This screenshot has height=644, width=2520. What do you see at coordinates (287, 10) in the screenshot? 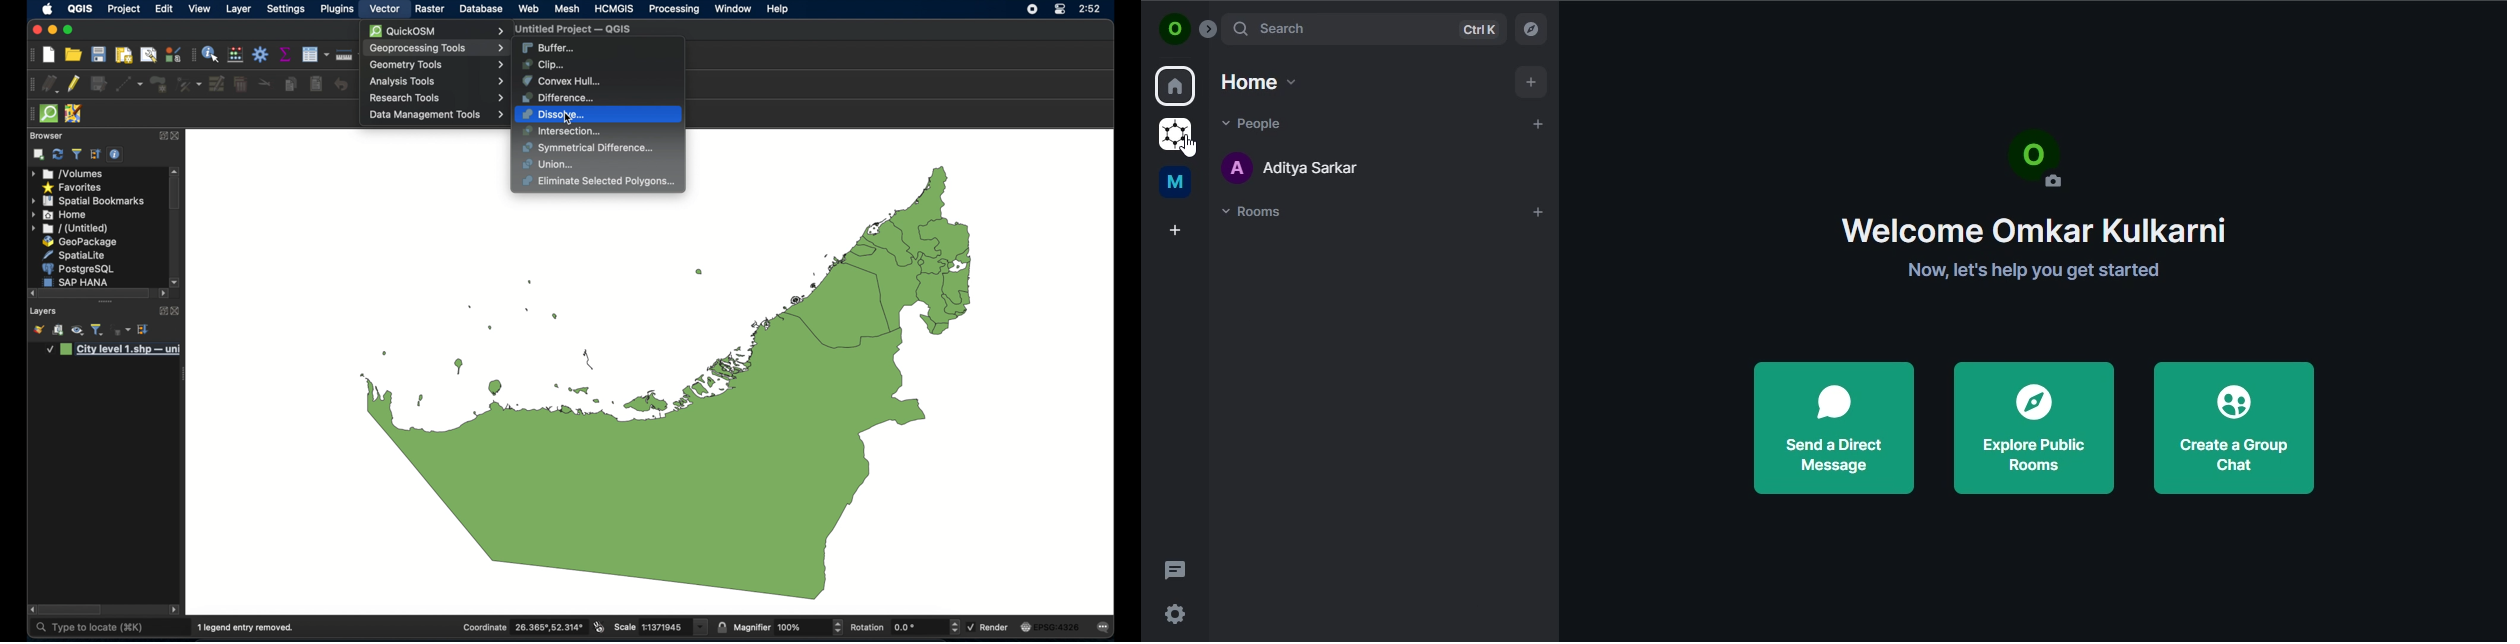
I see `settings` at bounding box center [287, 10].